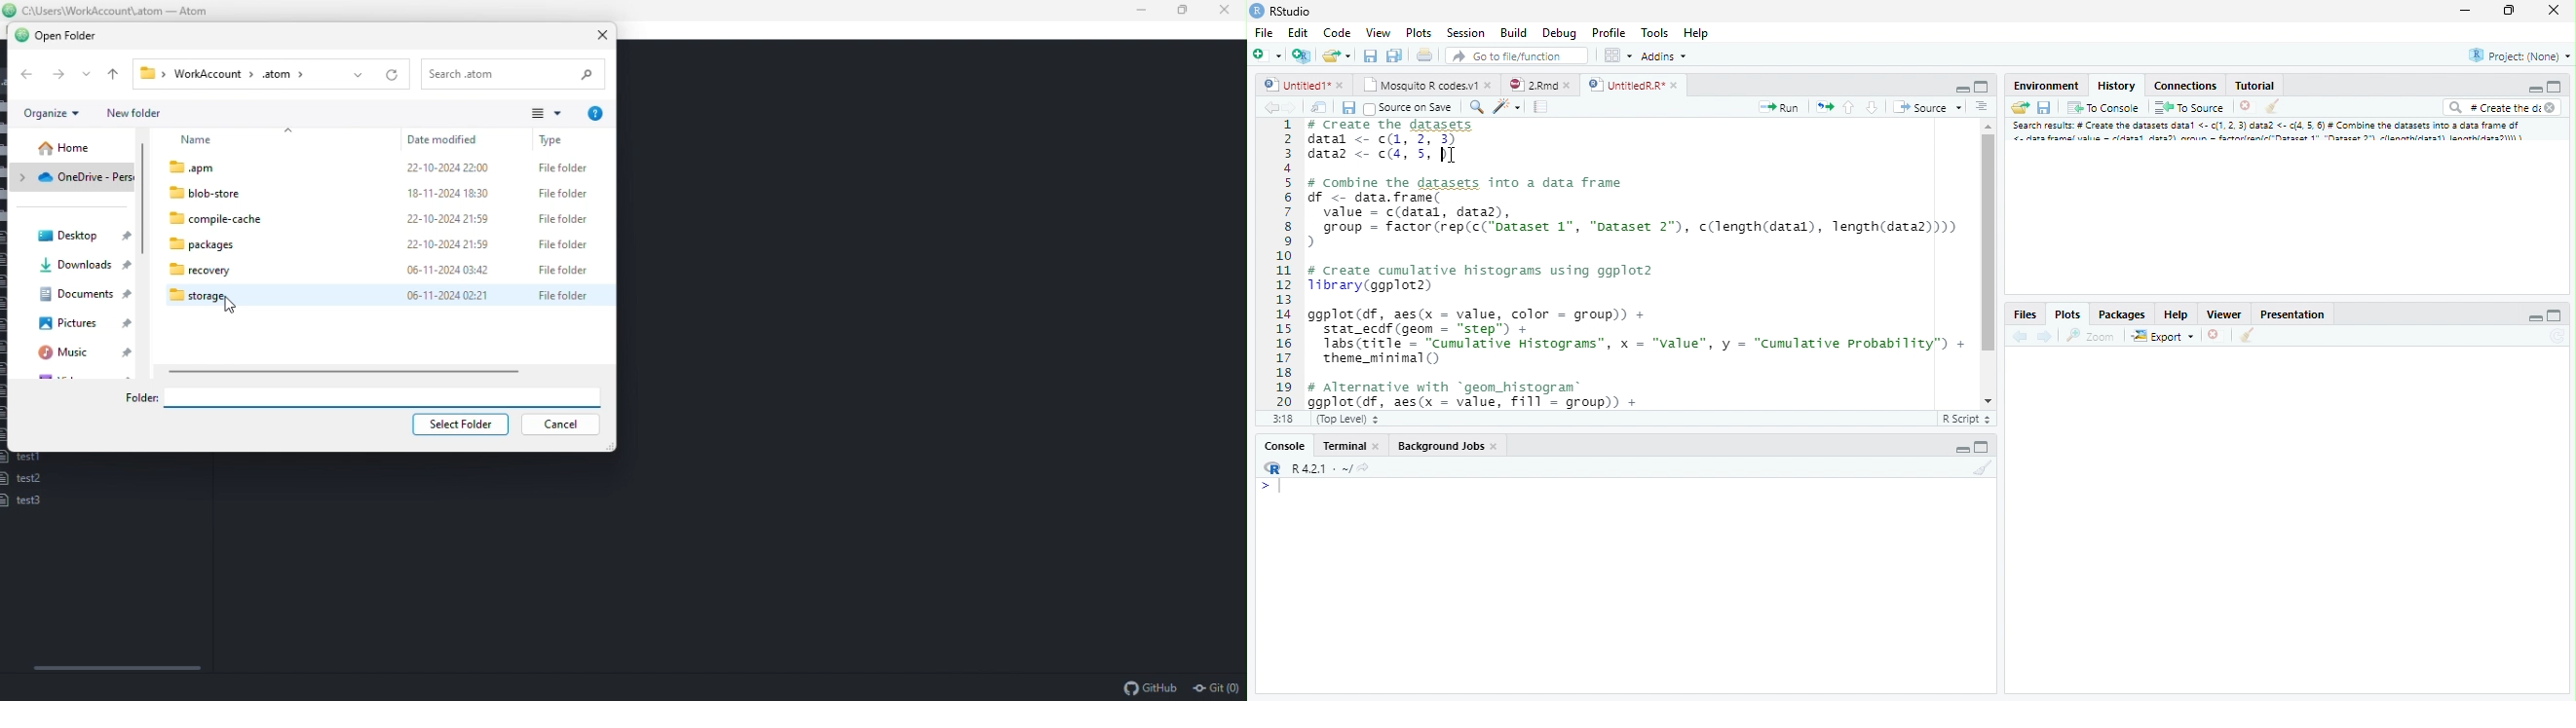 This screenshot has width=2576, height=728. What do you see at coordinates (1349, 417) in the screenshot?
I see `Top level` at bounding box center [1349, 417].